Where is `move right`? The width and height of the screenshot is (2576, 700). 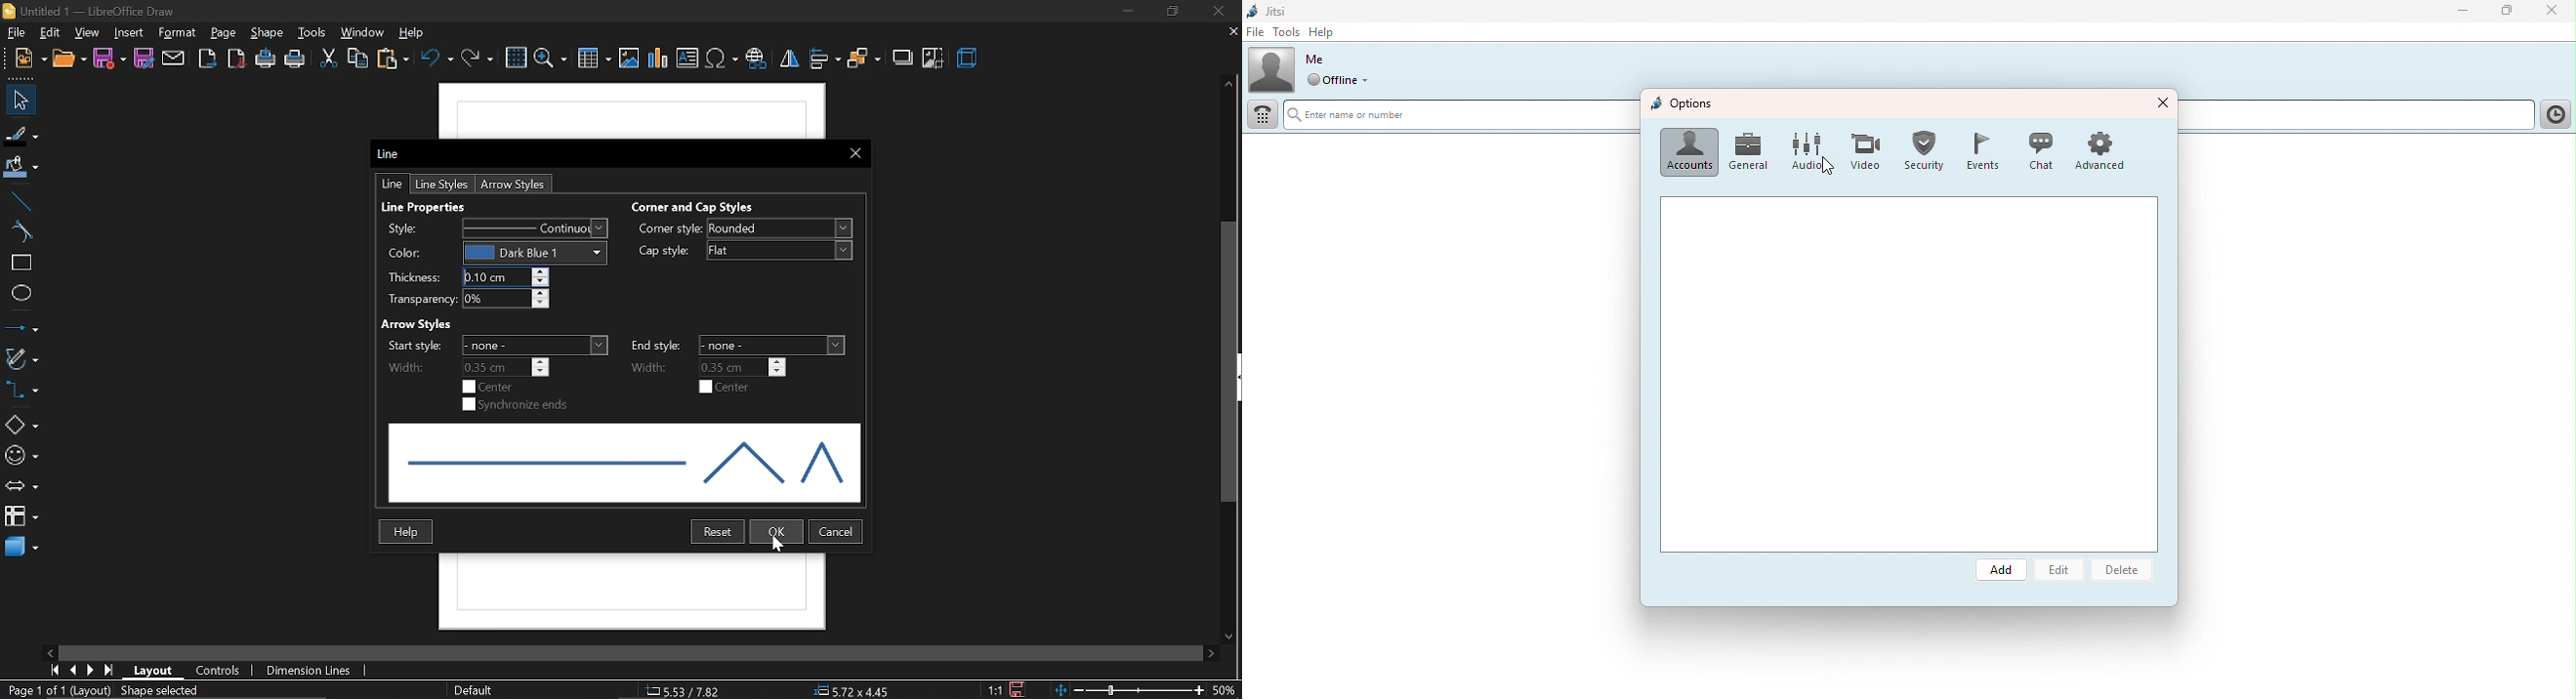
move right is located at coordinates (1212, 651).